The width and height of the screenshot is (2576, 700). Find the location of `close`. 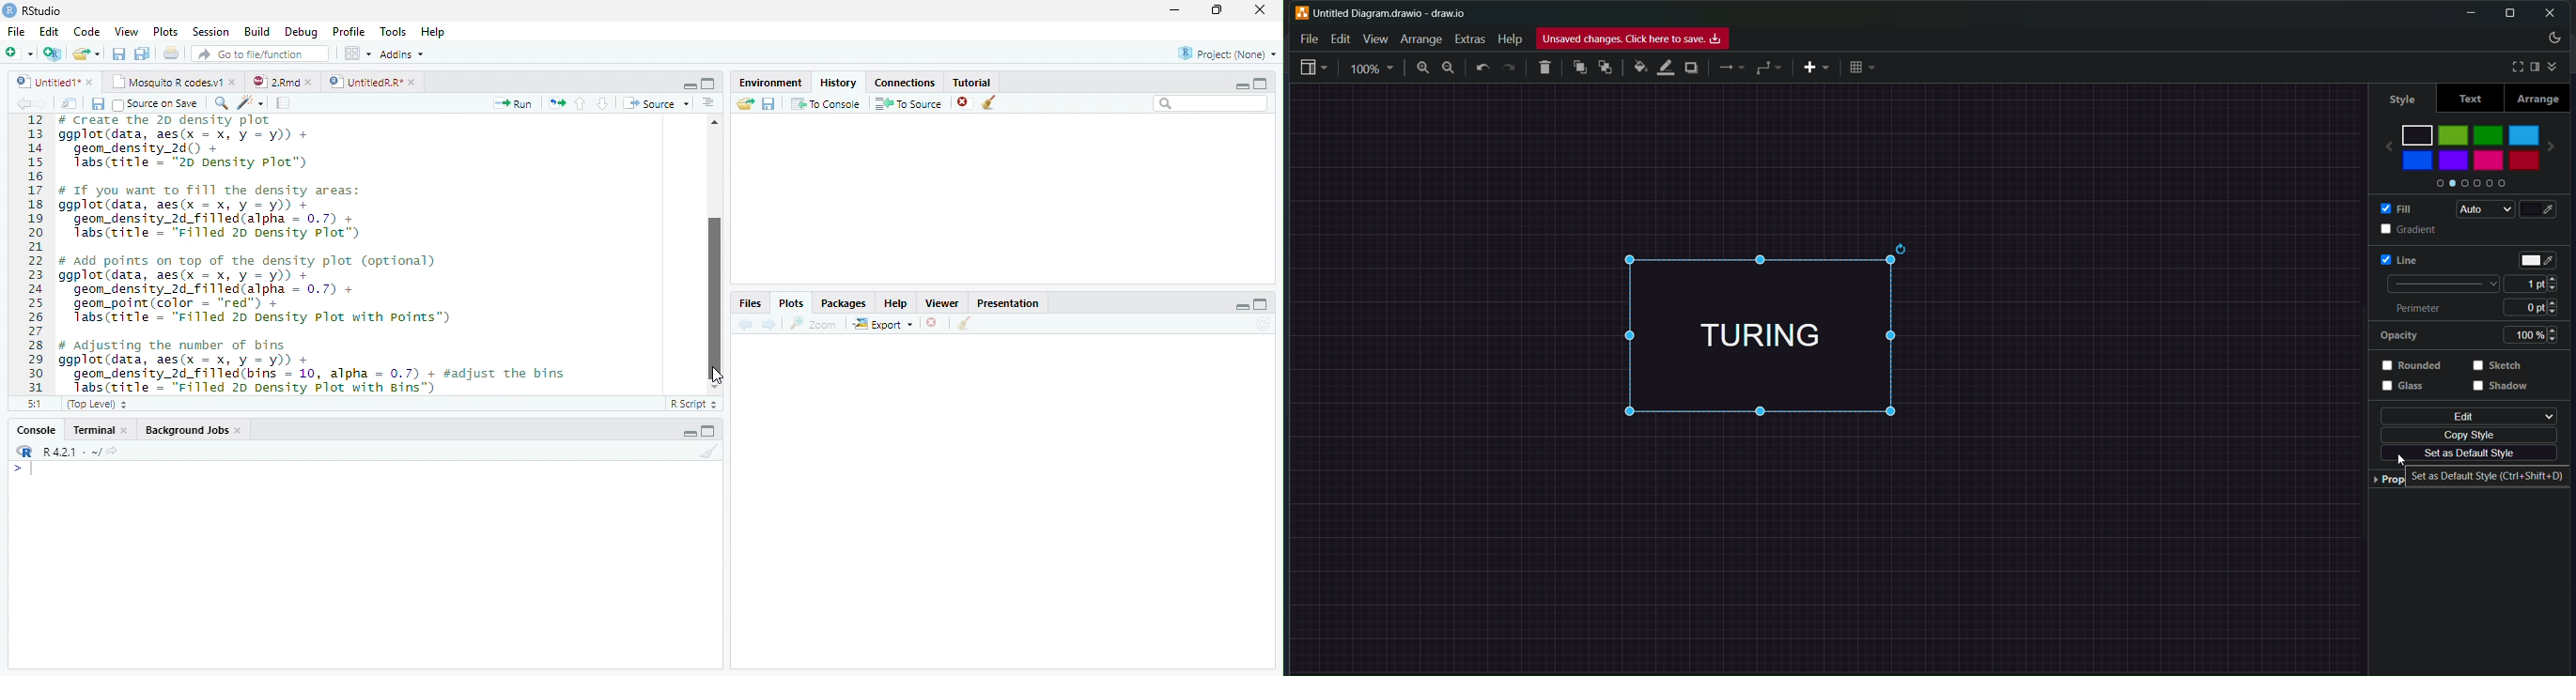

close is located at coordinates (2552, 13).